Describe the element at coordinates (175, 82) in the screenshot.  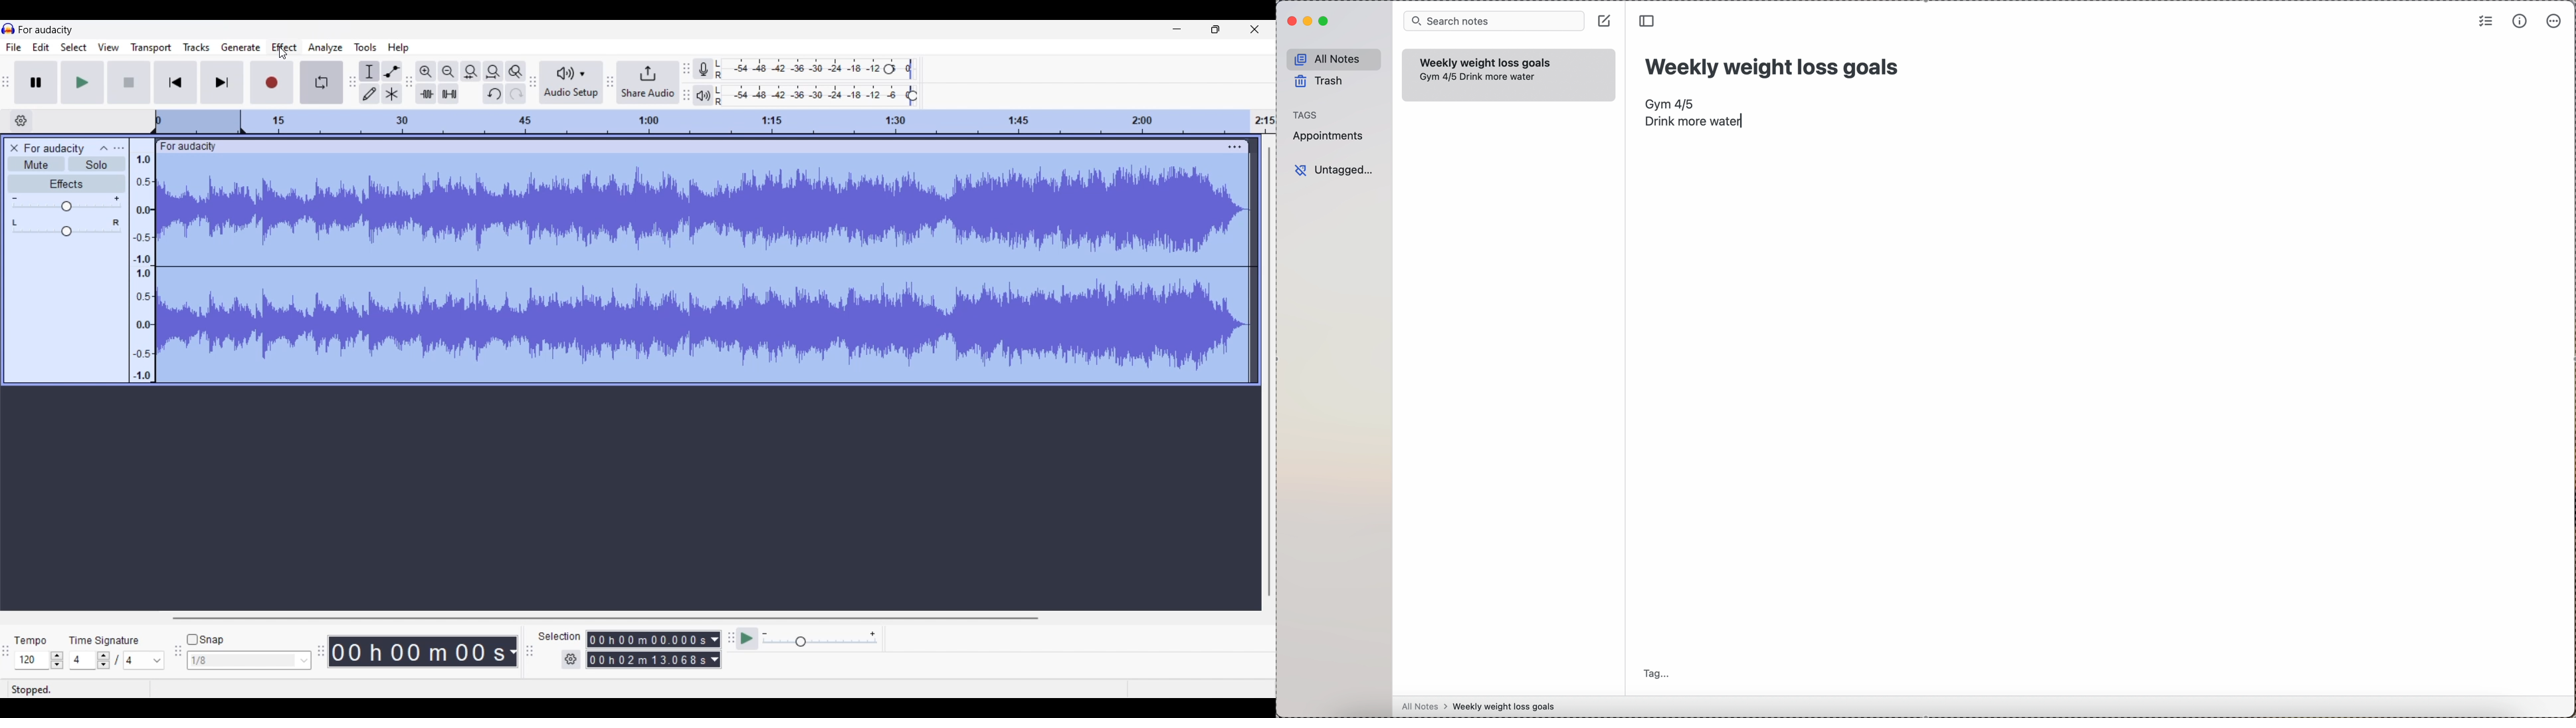
I see `Skip/Select to start` at that location.